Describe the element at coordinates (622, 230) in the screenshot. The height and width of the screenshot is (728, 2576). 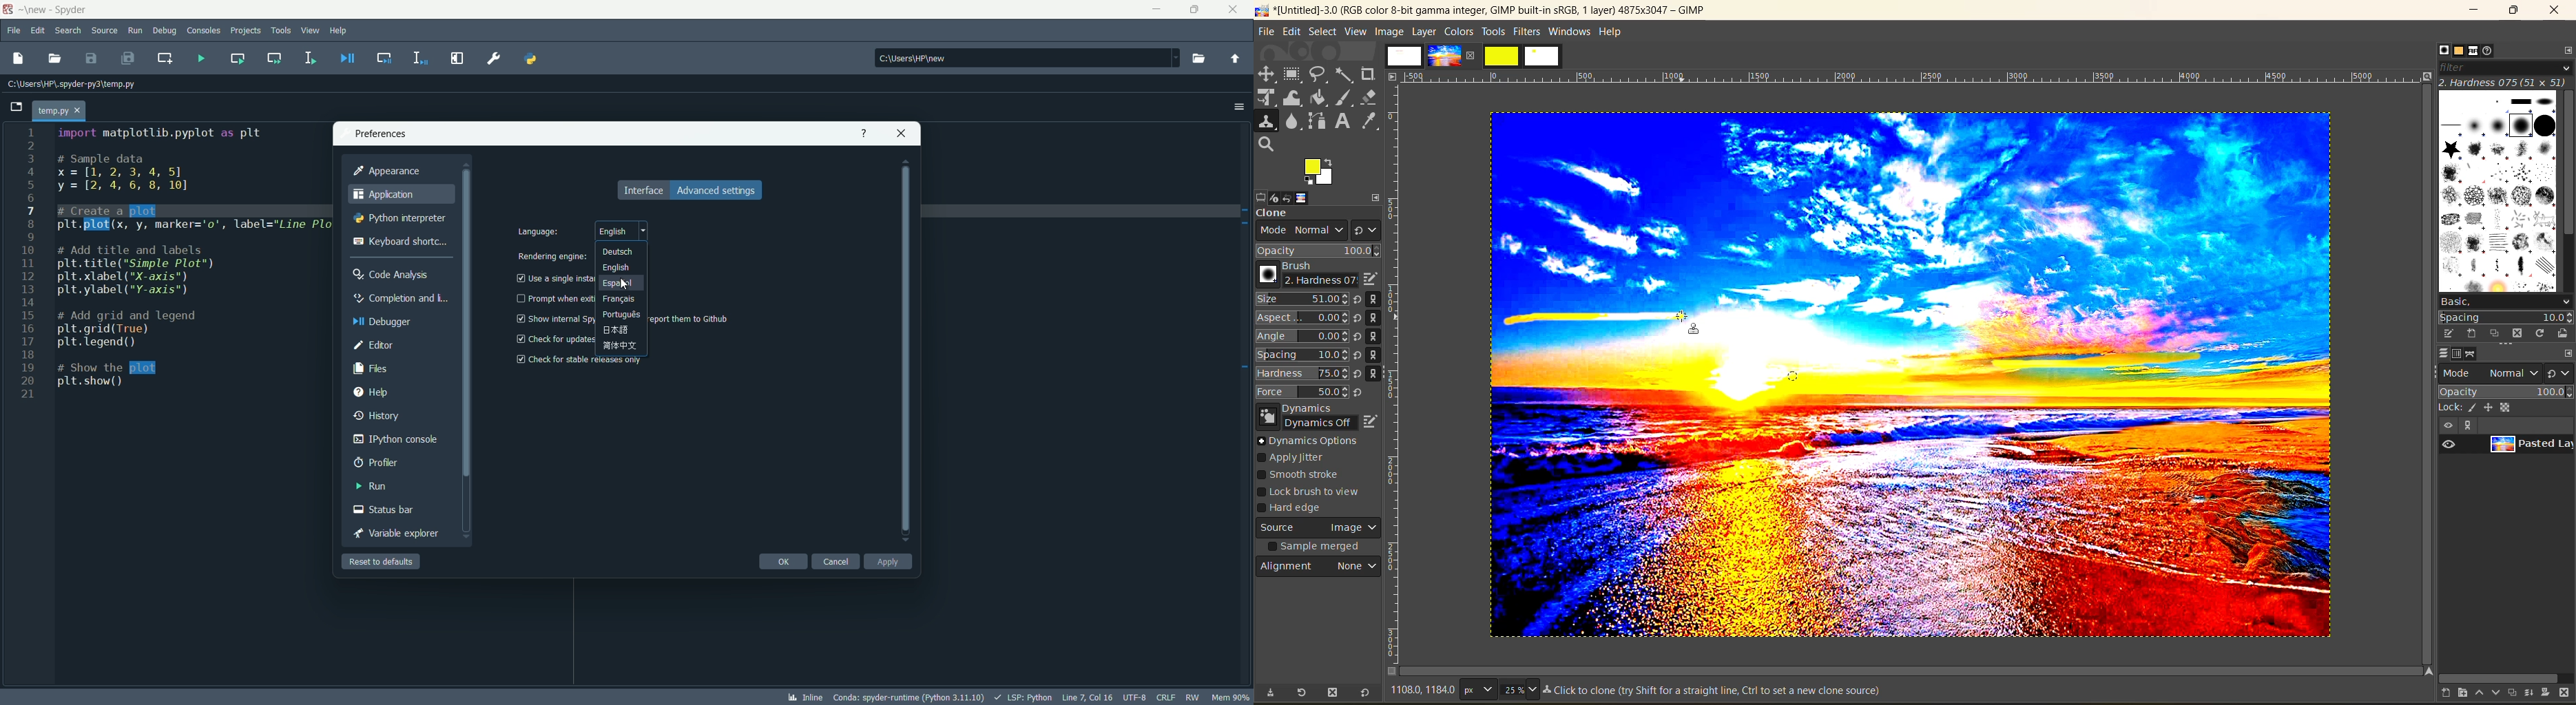
I see `english` at that location.